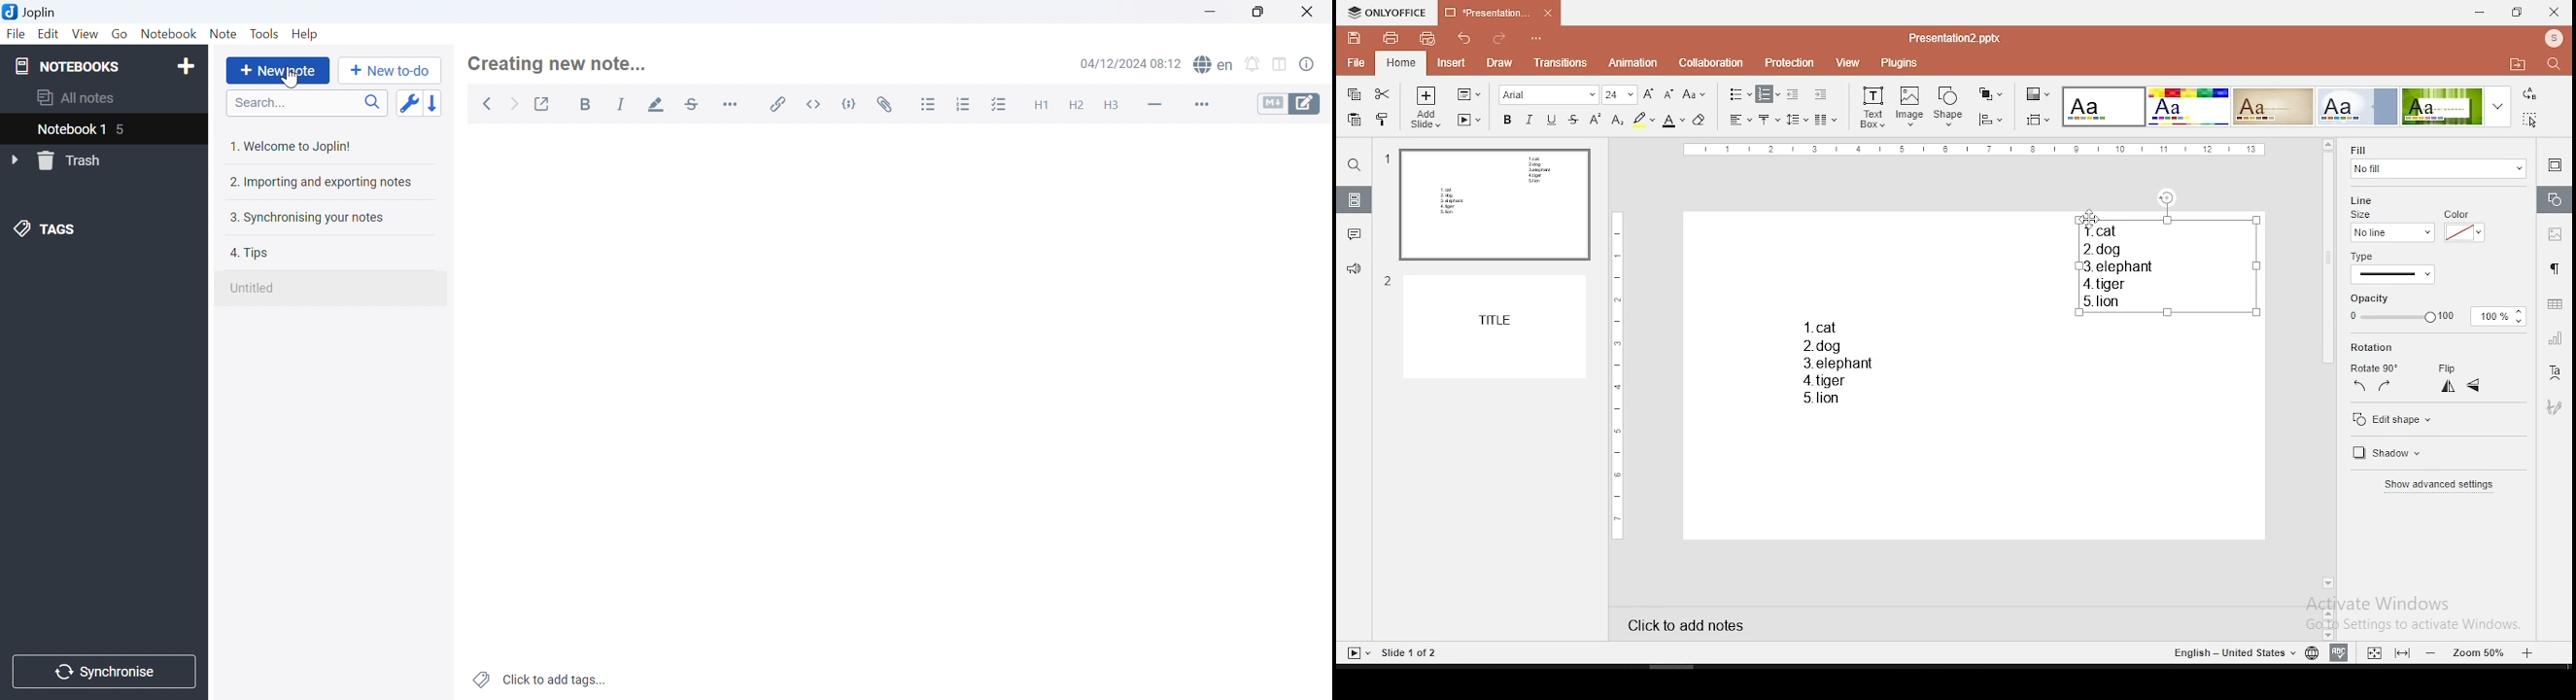 The width and height of the screenshot is (2576, 700). What do you see at coordinates (1290, 104) in the screenshot?
I see `Toggle editors` at bounding box center [1290, 104].